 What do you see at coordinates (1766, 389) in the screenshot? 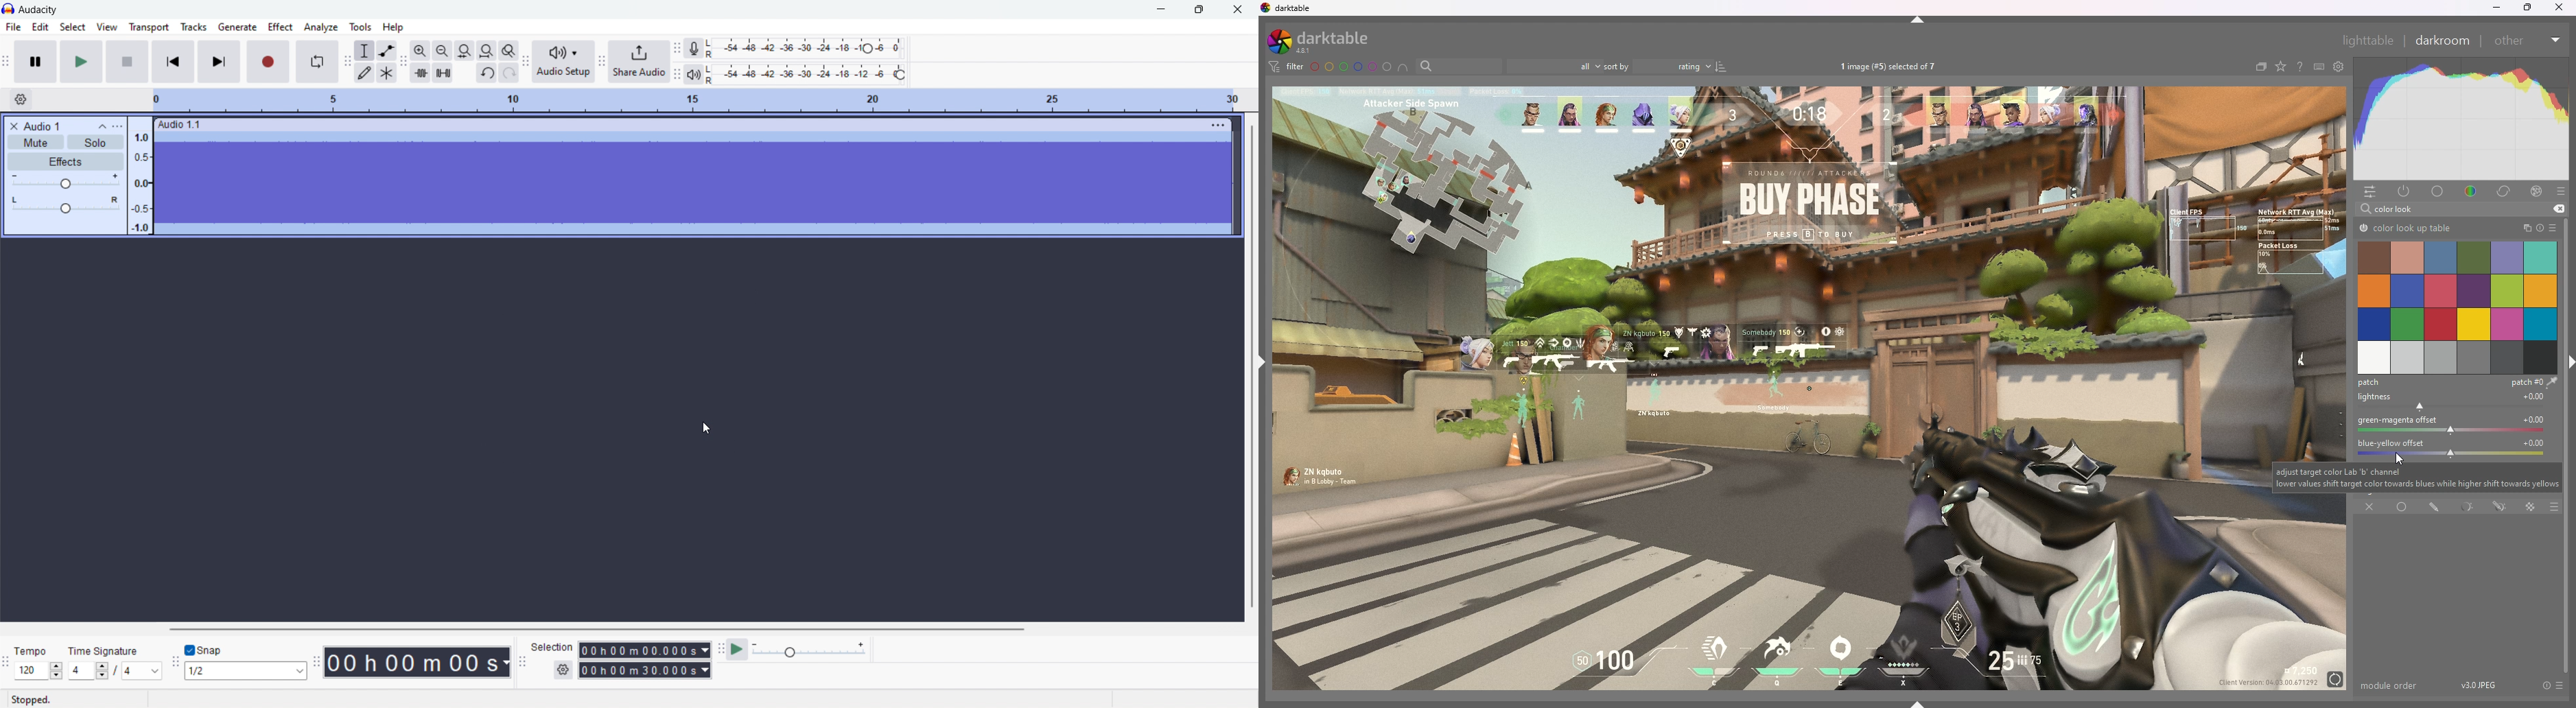
I see `image` at bounding box center [1766, 389].